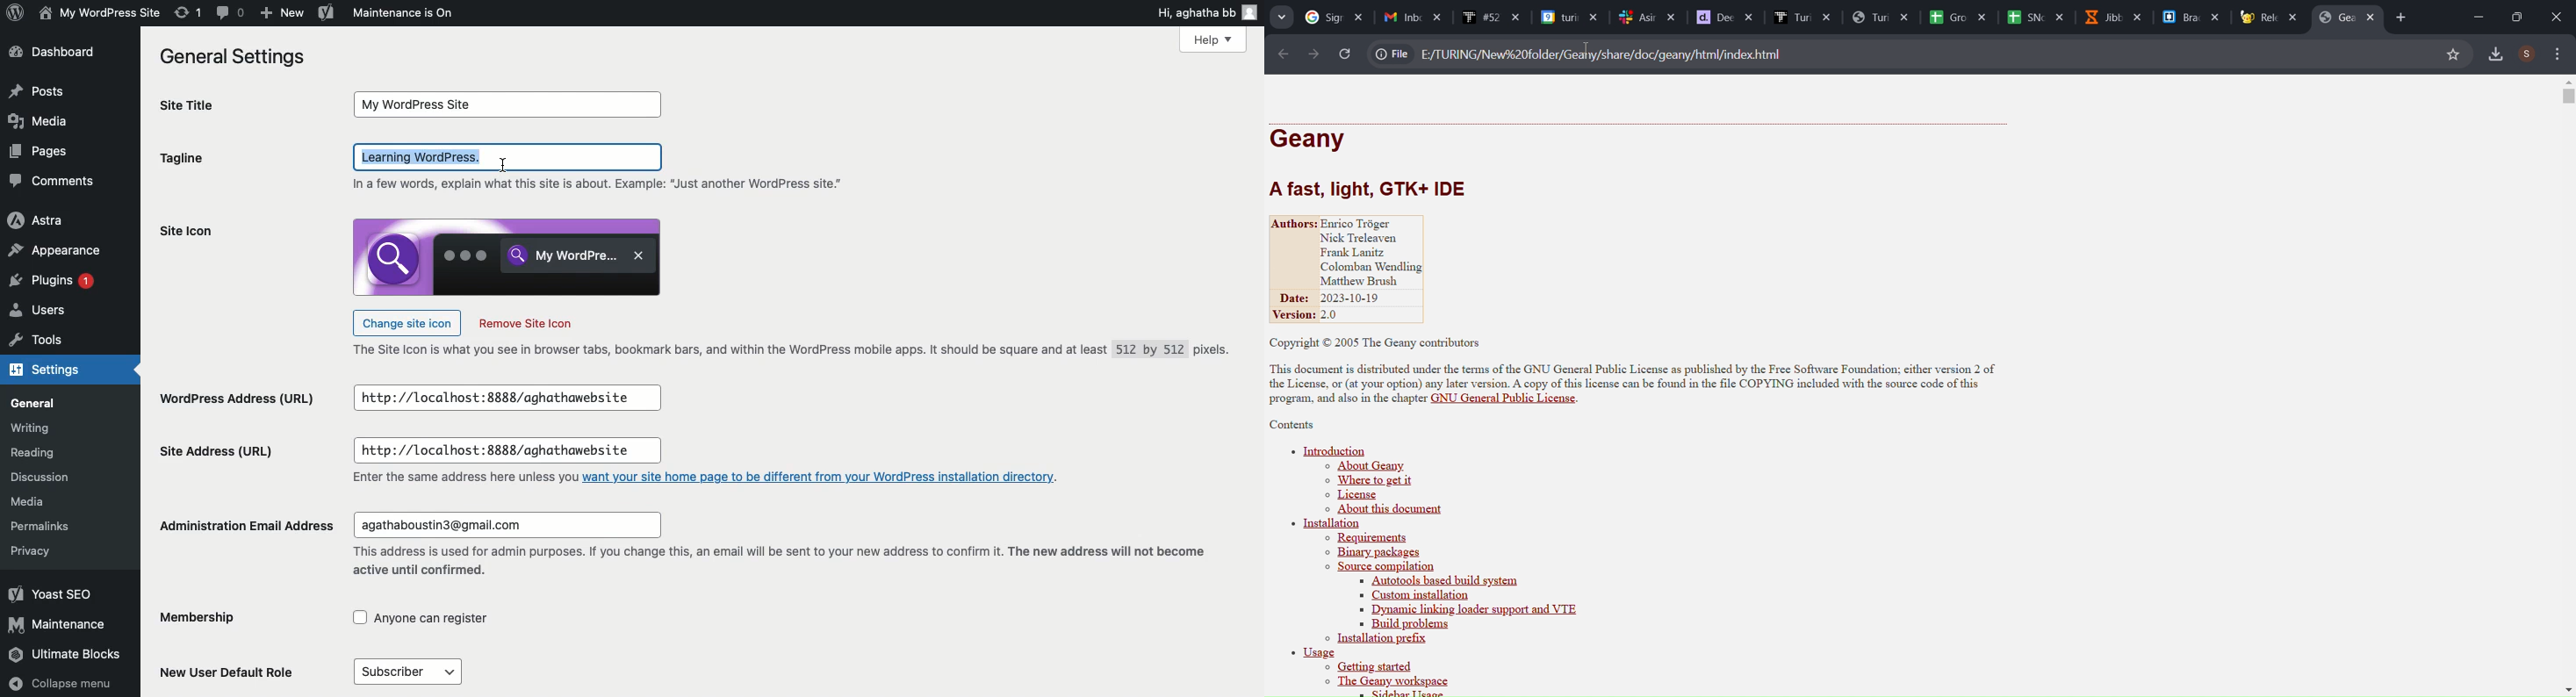  What do you see at coordinates (1368, 466) in the screenshot?
I see `about geany` at bounding box center [1368, 466].